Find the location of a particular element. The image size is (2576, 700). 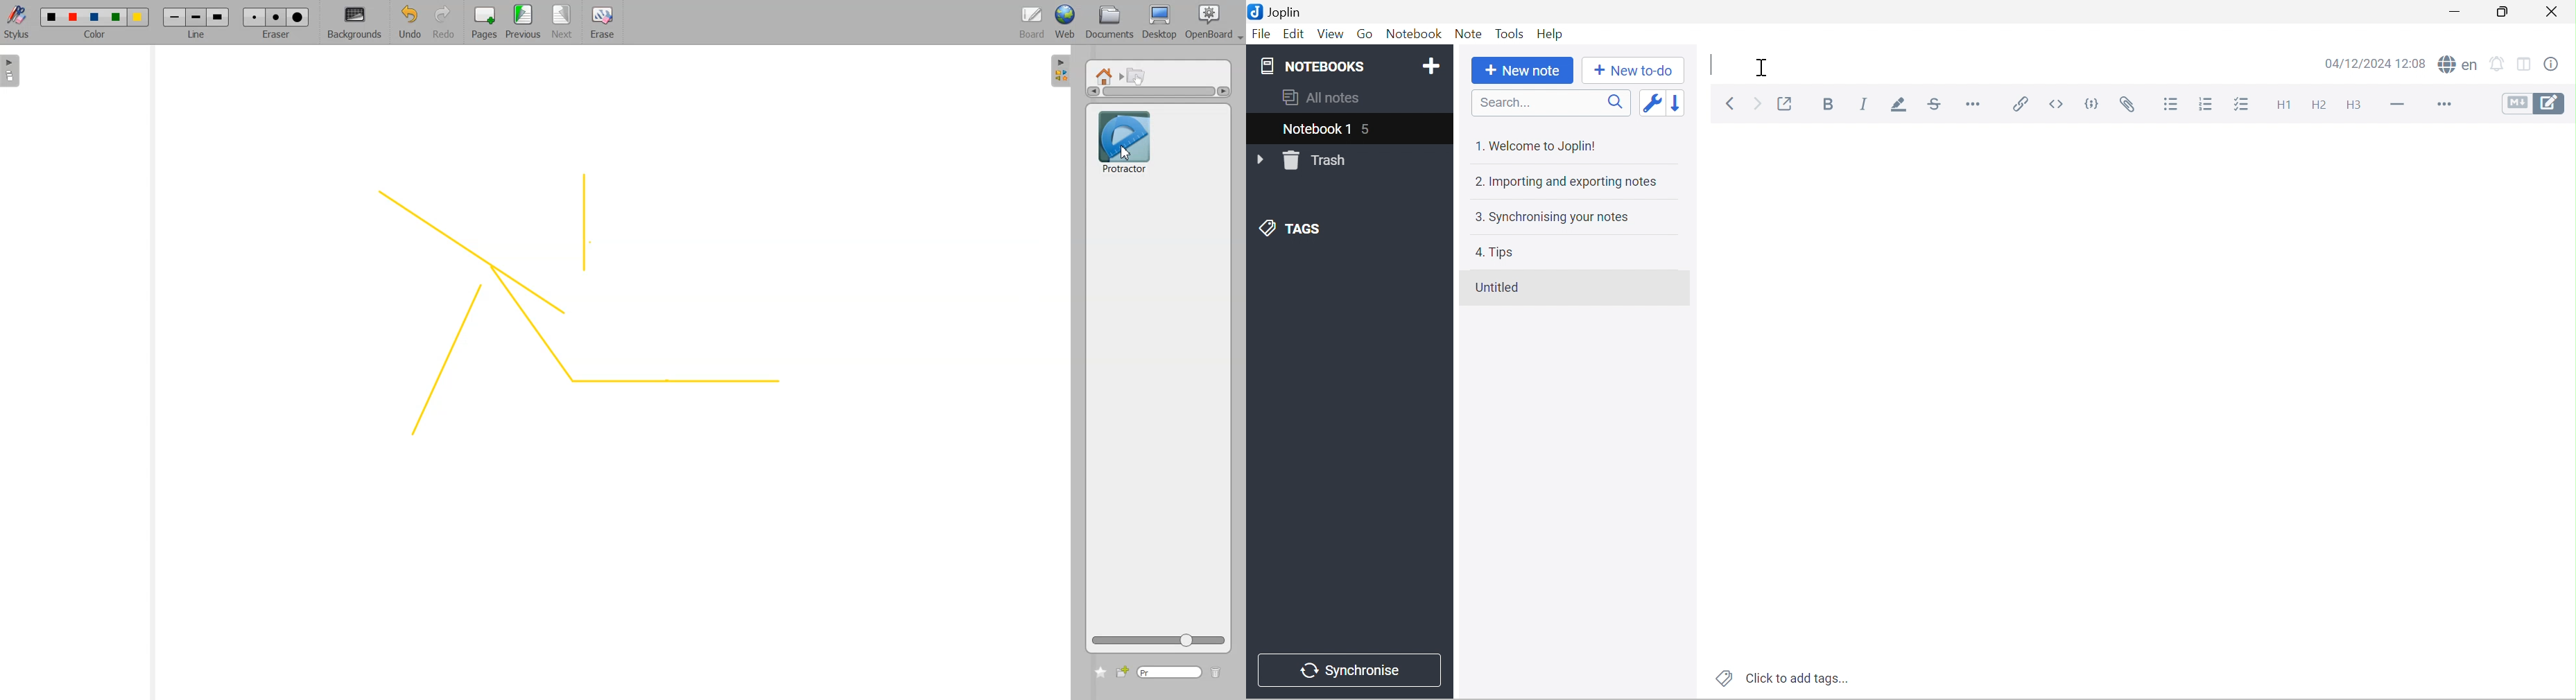

Code is located at coordinates (2092, 101).